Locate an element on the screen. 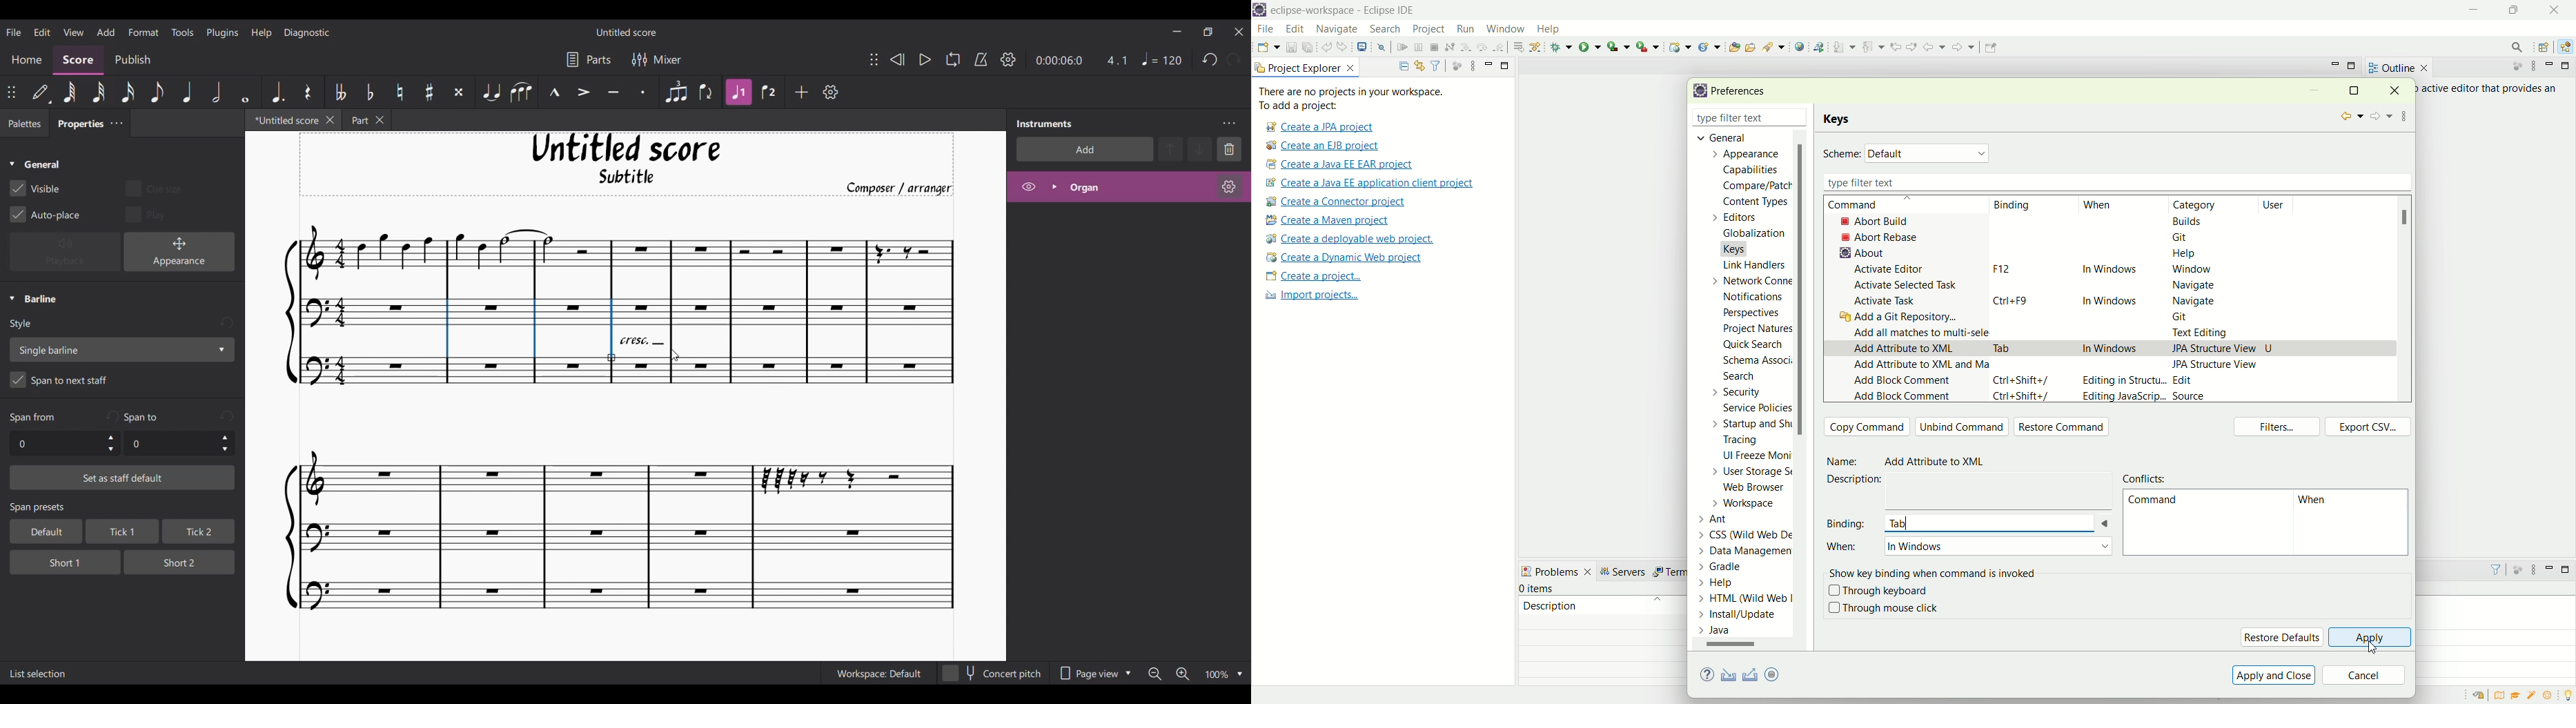 This screenshot has height=728, width=2576. 8th note is located at coordinates (156, 93).